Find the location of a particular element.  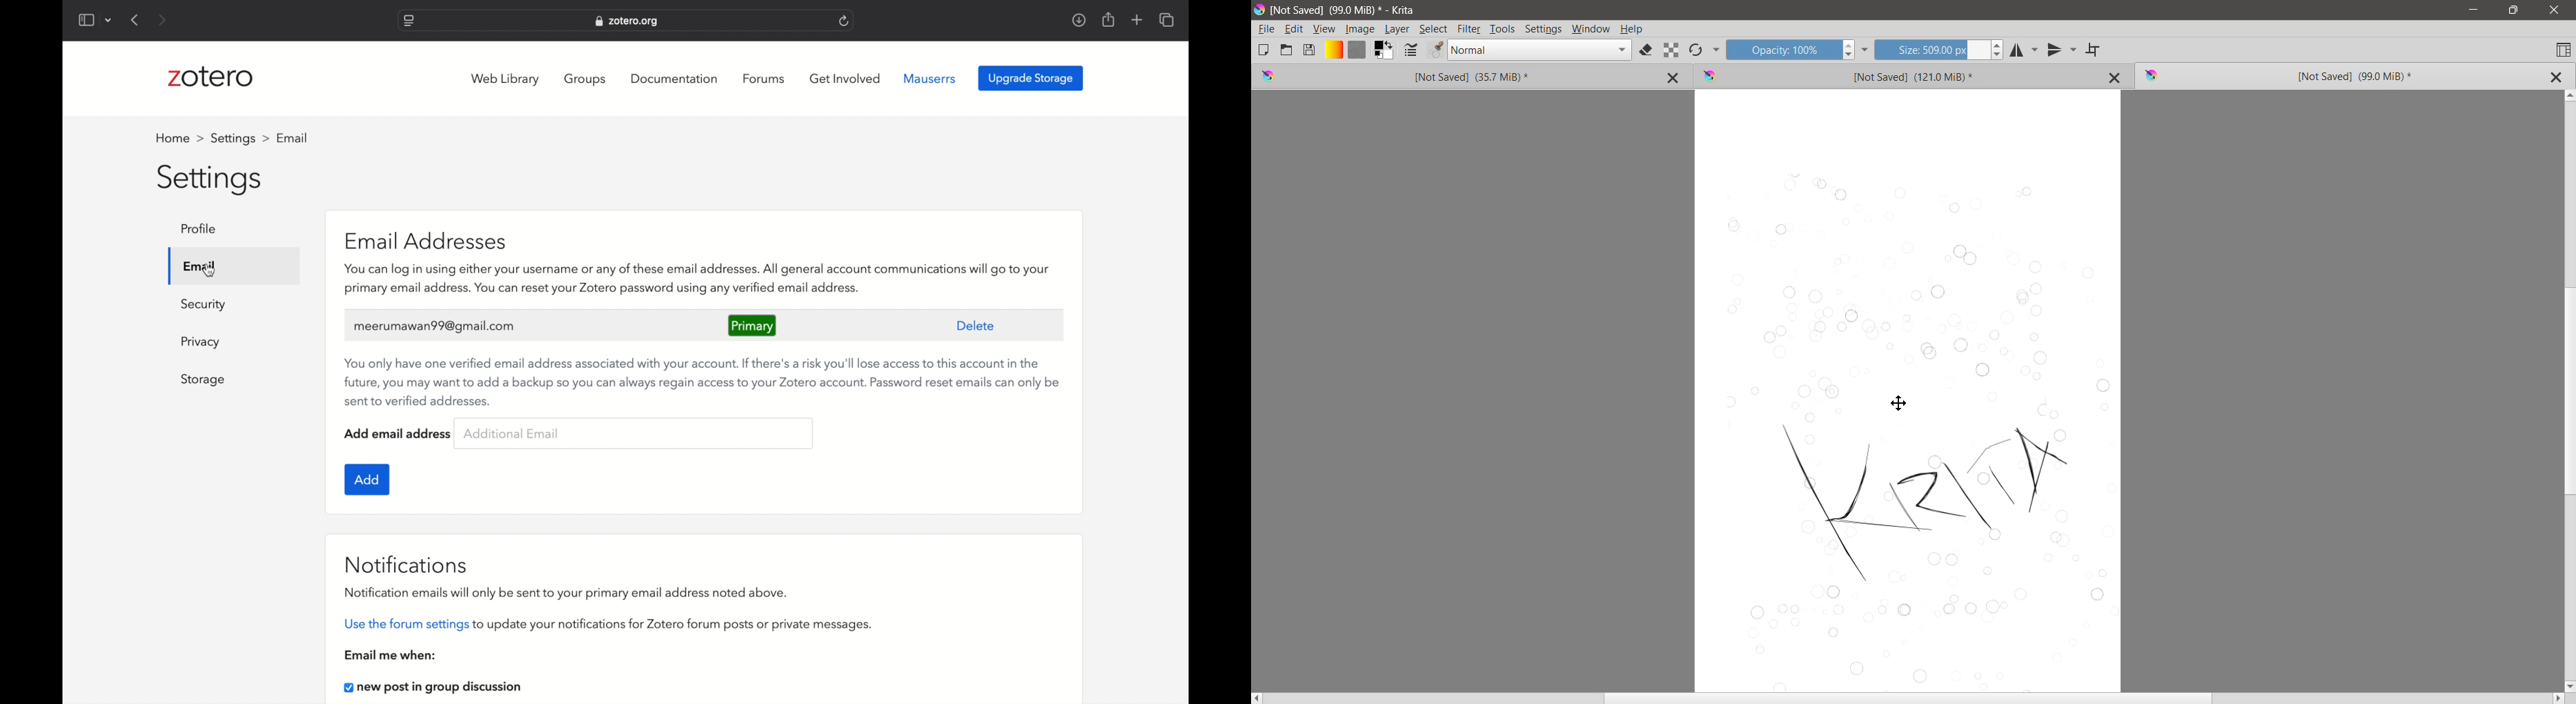

mauserrs is located at coordinates (930, 78).